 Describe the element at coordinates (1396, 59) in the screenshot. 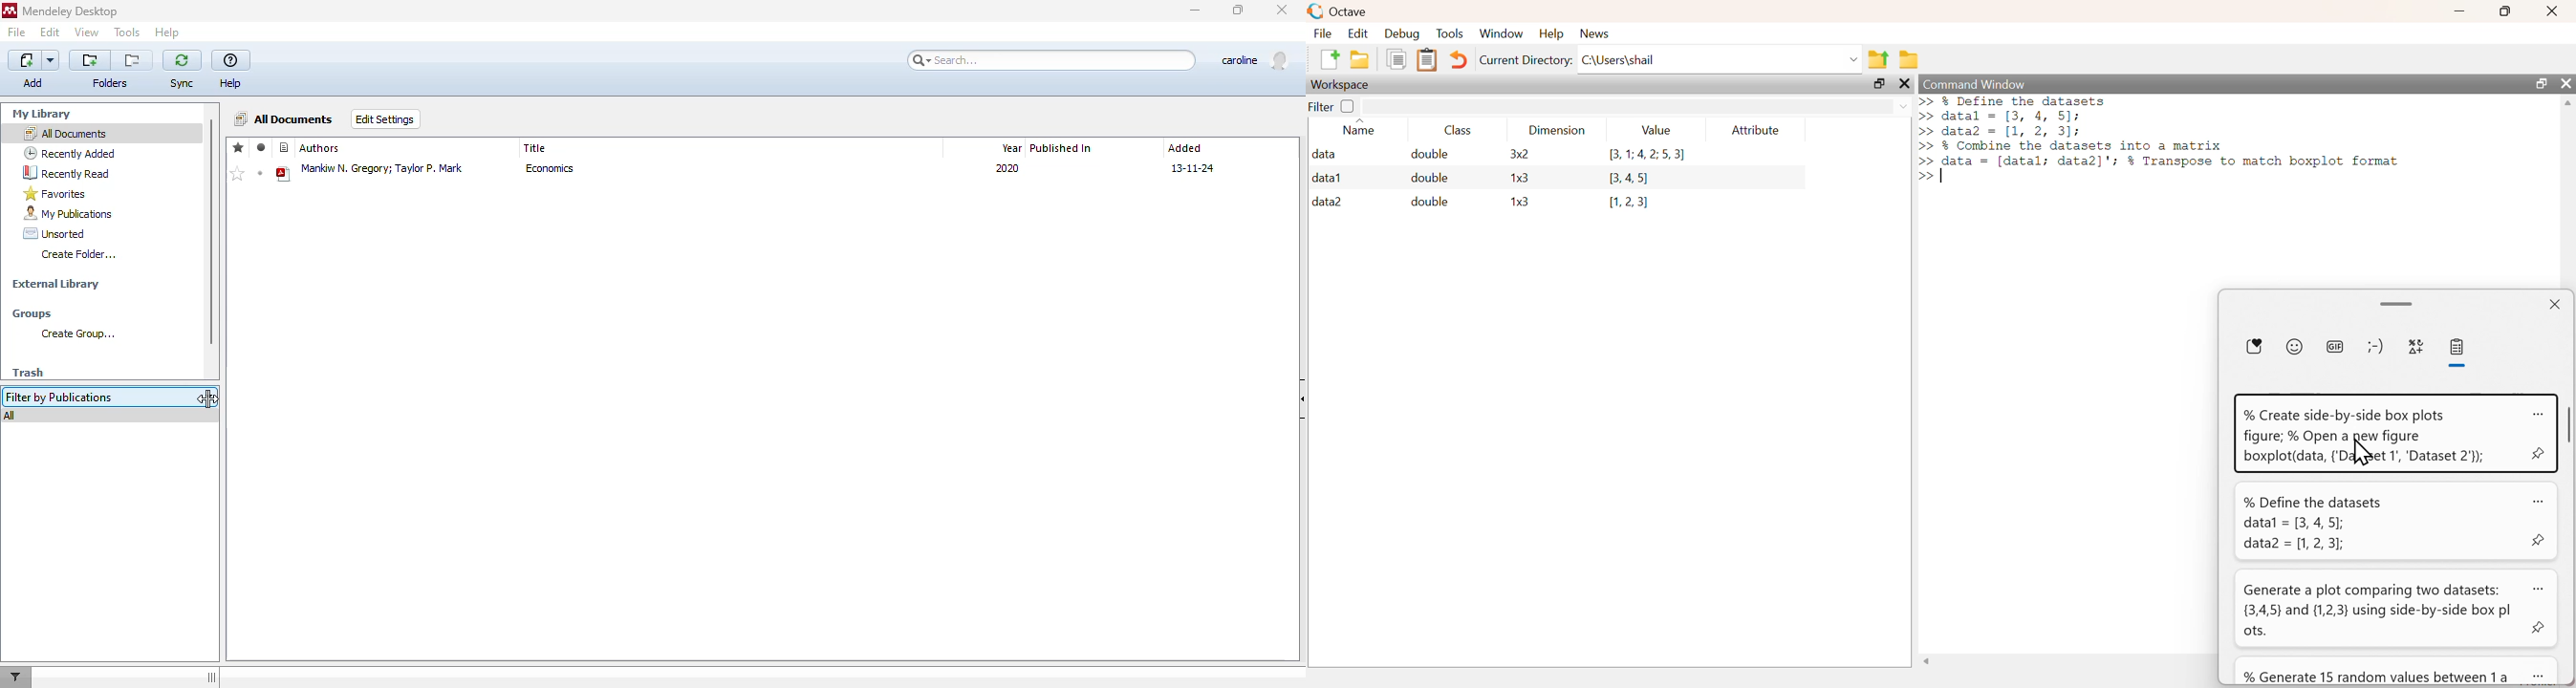

I see `Duplicate` at that location.